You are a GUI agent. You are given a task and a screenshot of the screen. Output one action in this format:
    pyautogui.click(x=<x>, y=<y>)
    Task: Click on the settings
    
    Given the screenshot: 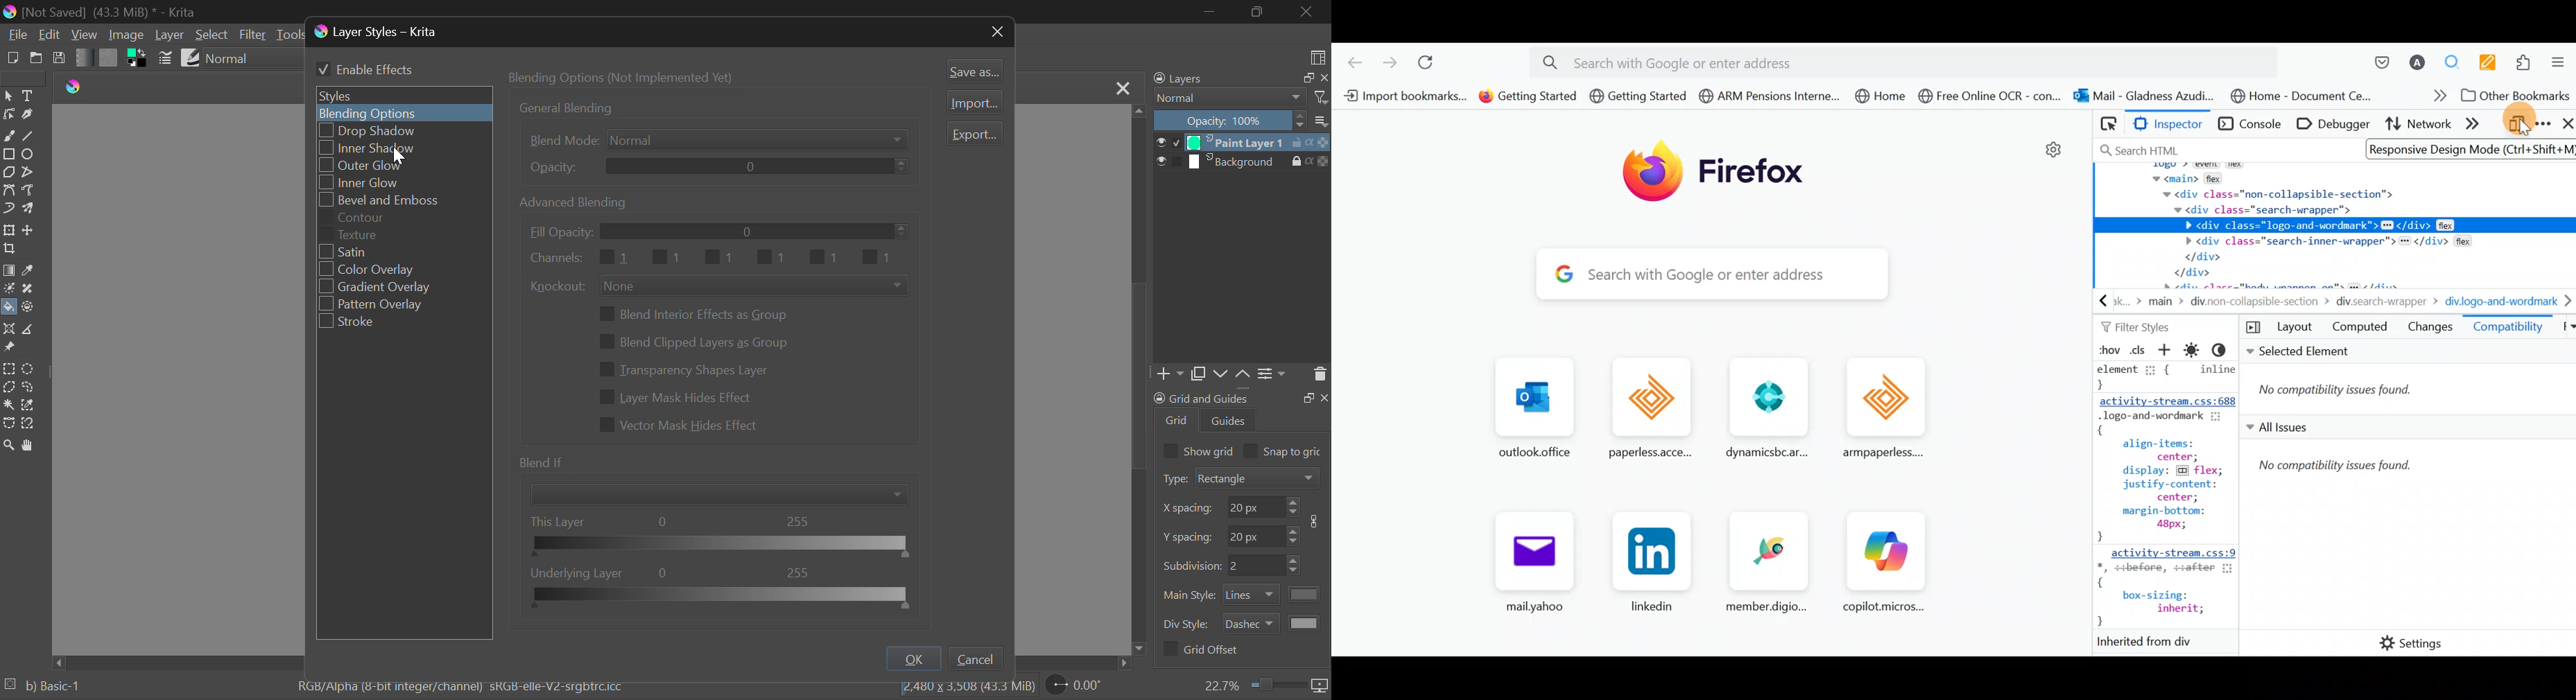 What is the action you would take?
    pyautogui.click(x=2051, y=150)
    